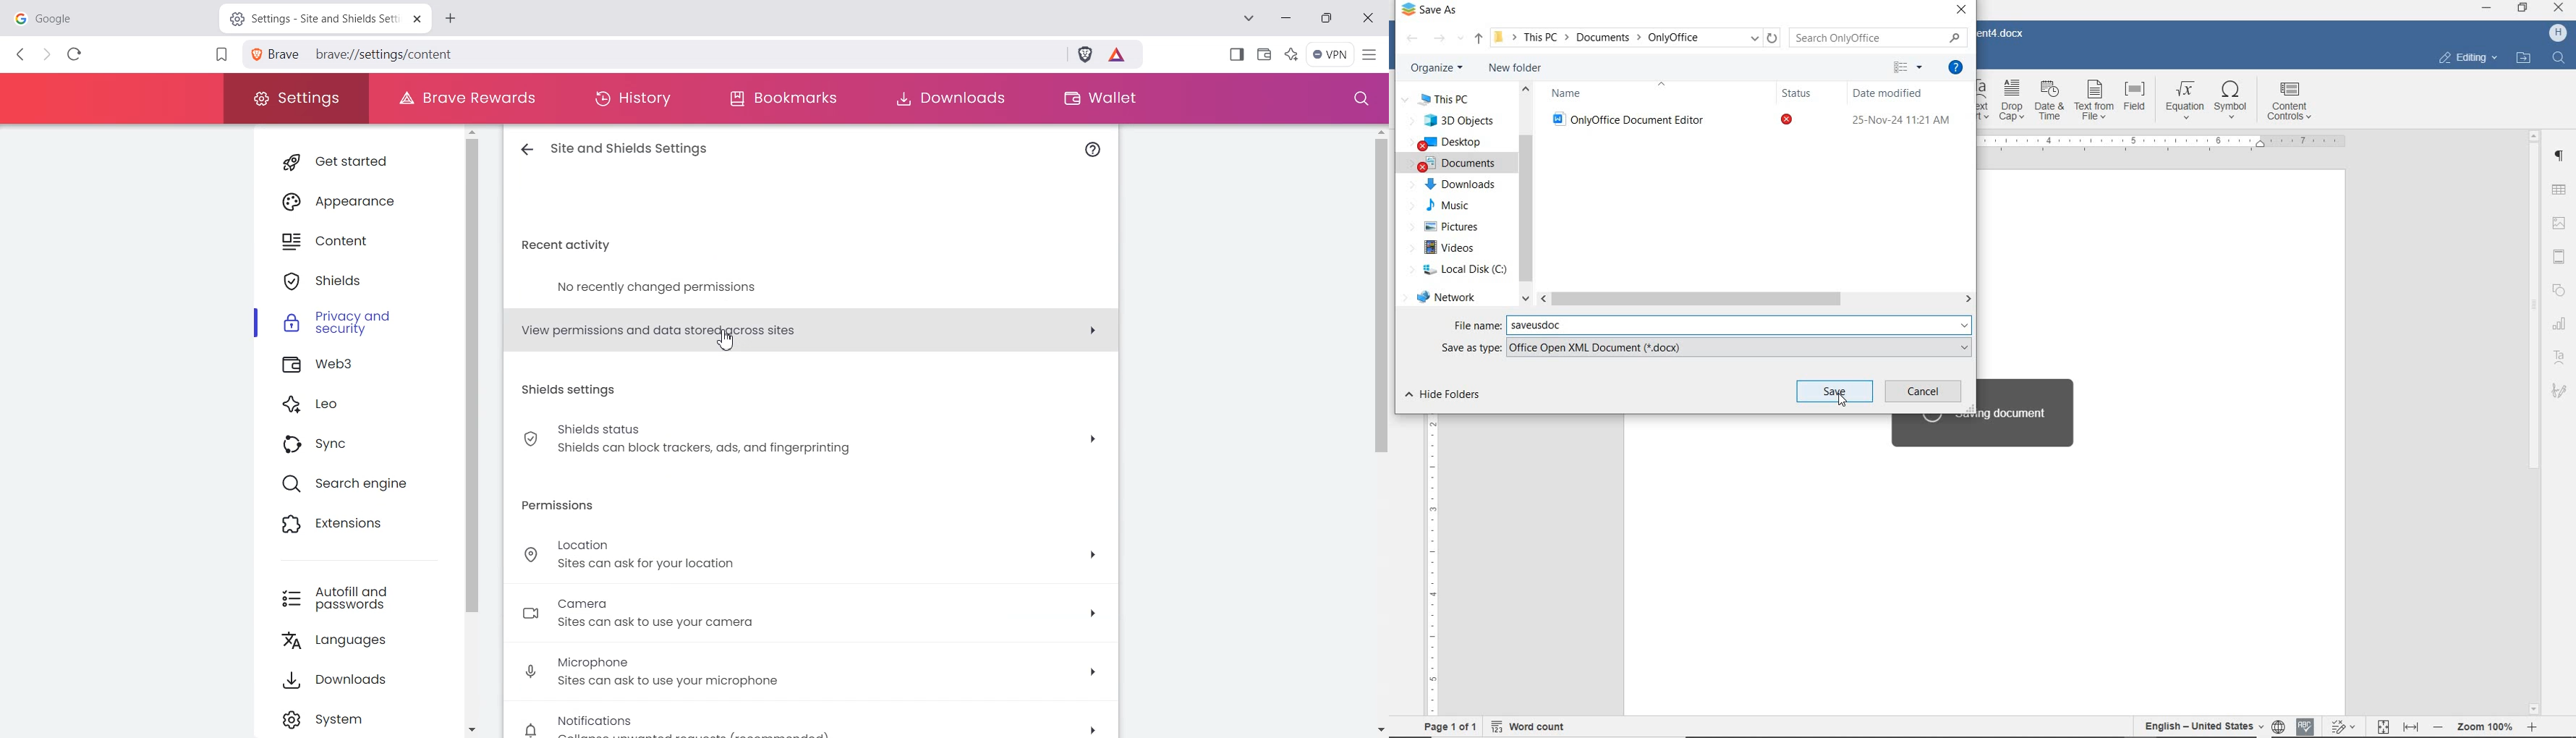 The width and height of the screenshot is (2576, 756). I want to click on ruler, so click(1431, 563).